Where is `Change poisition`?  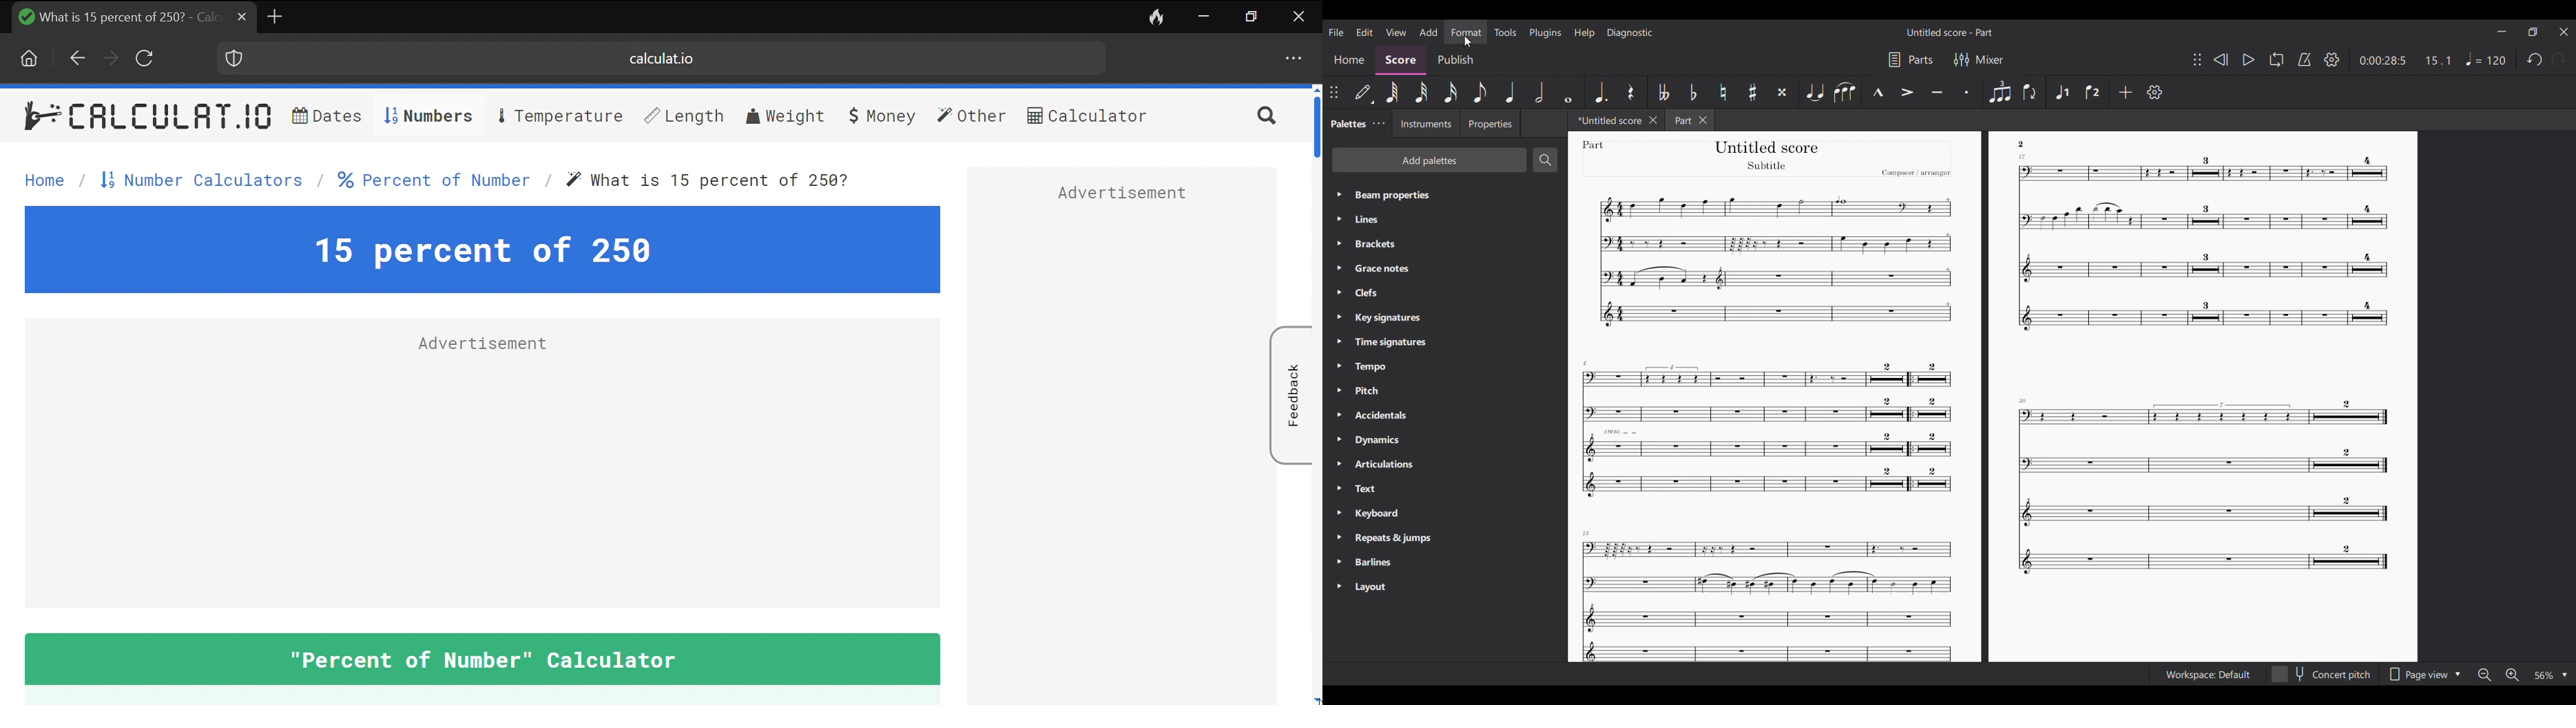
Change poisition is located at coordinates (1333, 93).